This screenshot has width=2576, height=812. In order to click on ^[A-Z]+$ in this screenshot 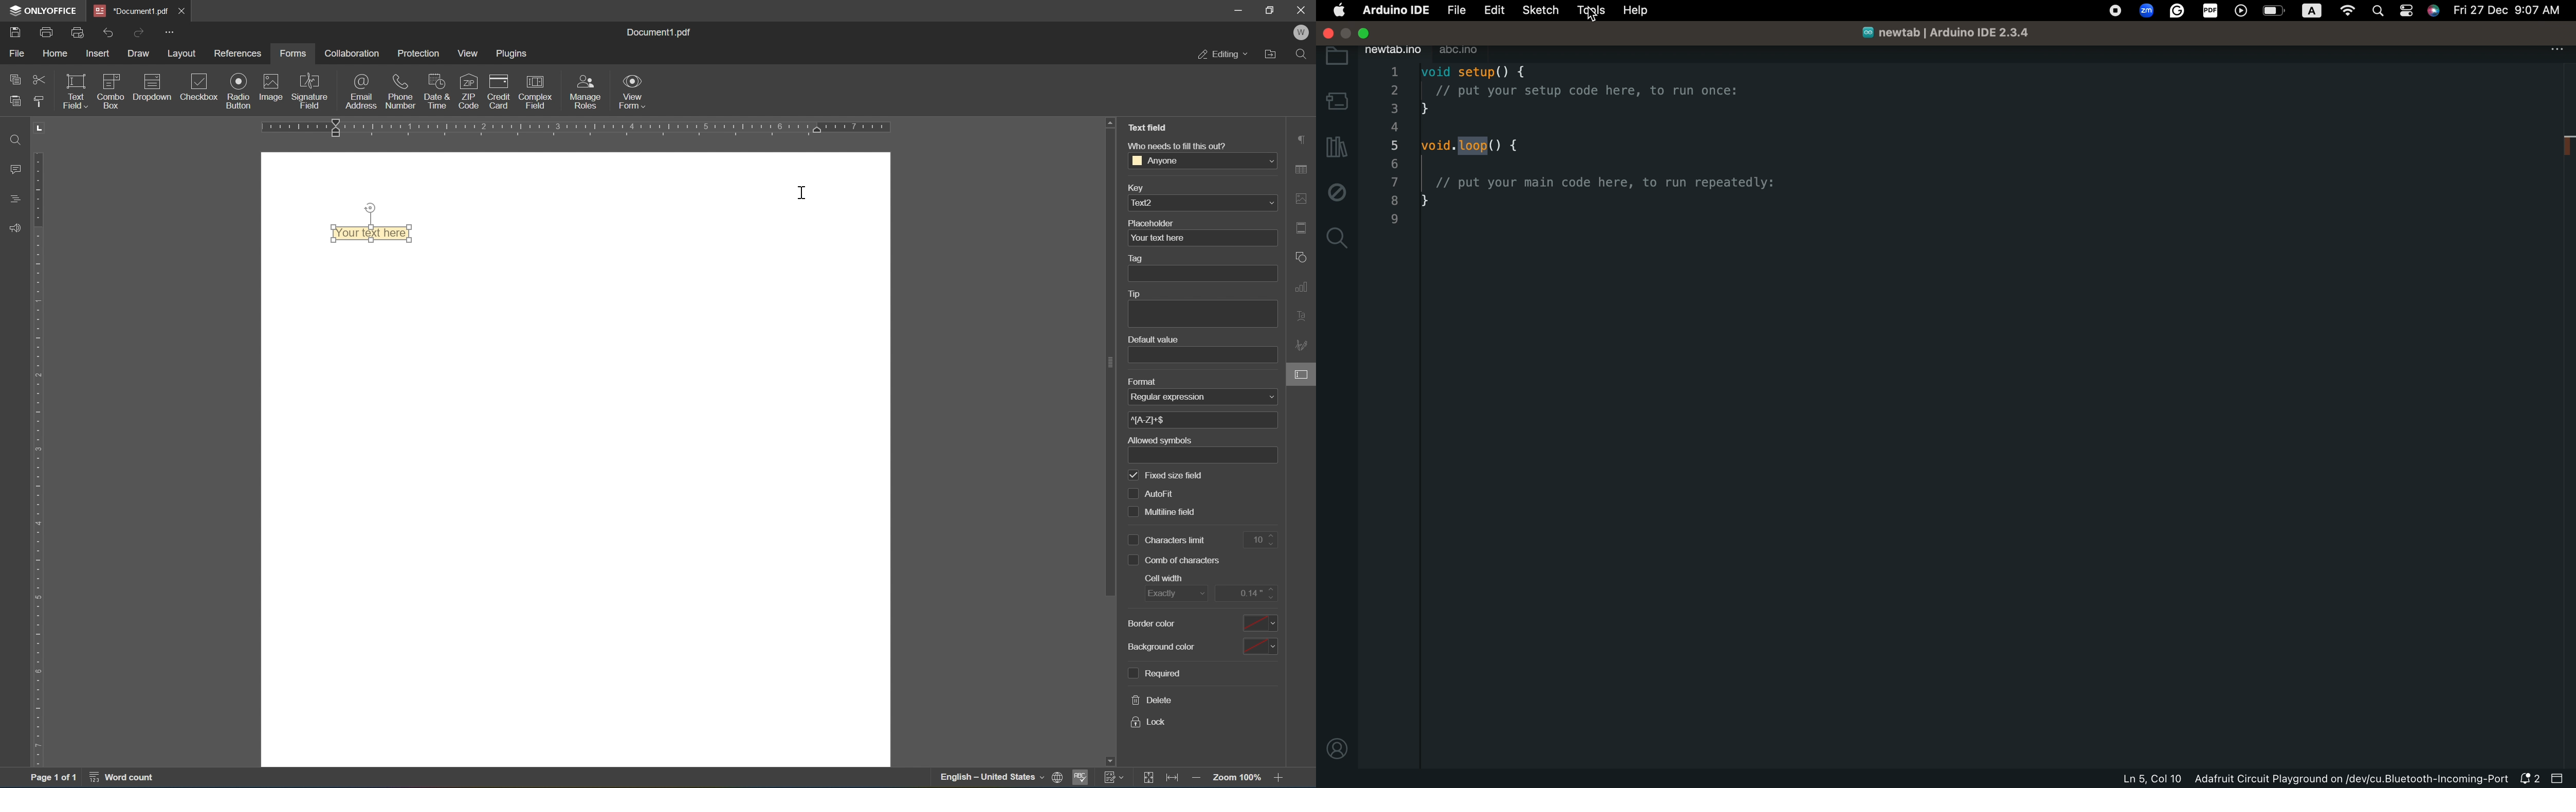, I will do `click(1148, 419)`.